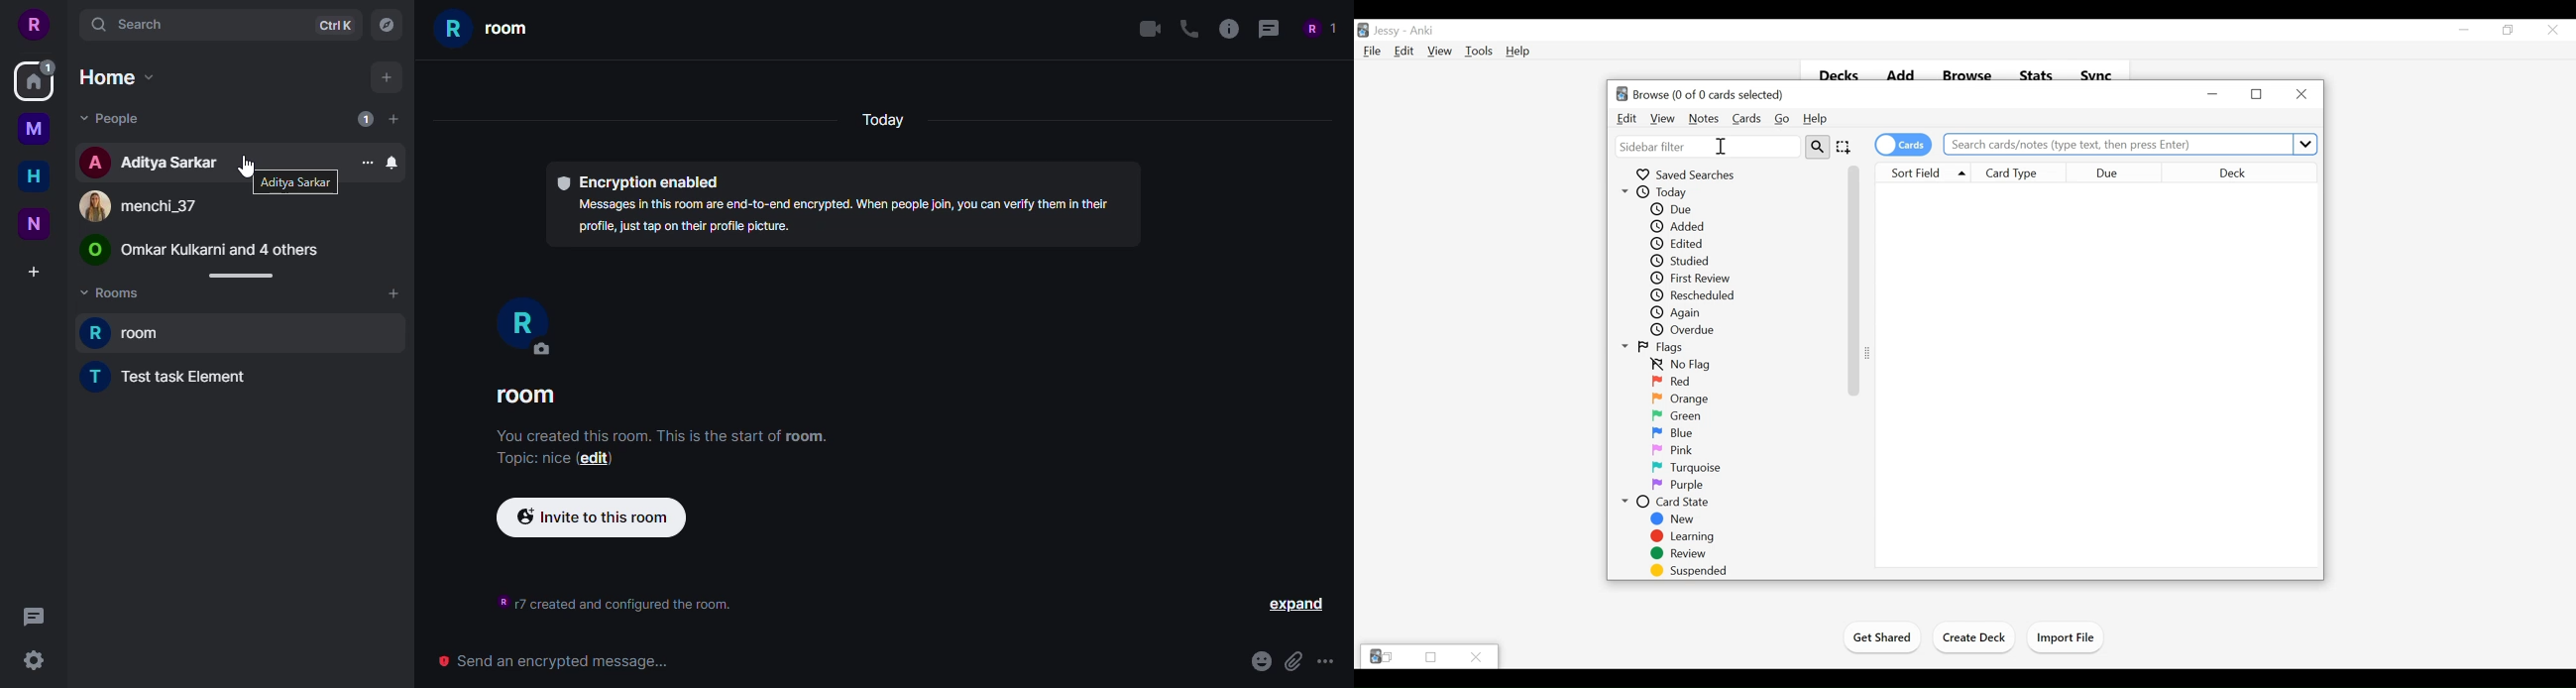 Image resolution: width=2576 pixels, height=700 pixels. What do you see at coordinates (663, 436) in the screenshot?
I see `You created this room. This is the start of room.` at bounding box center [663, 436].